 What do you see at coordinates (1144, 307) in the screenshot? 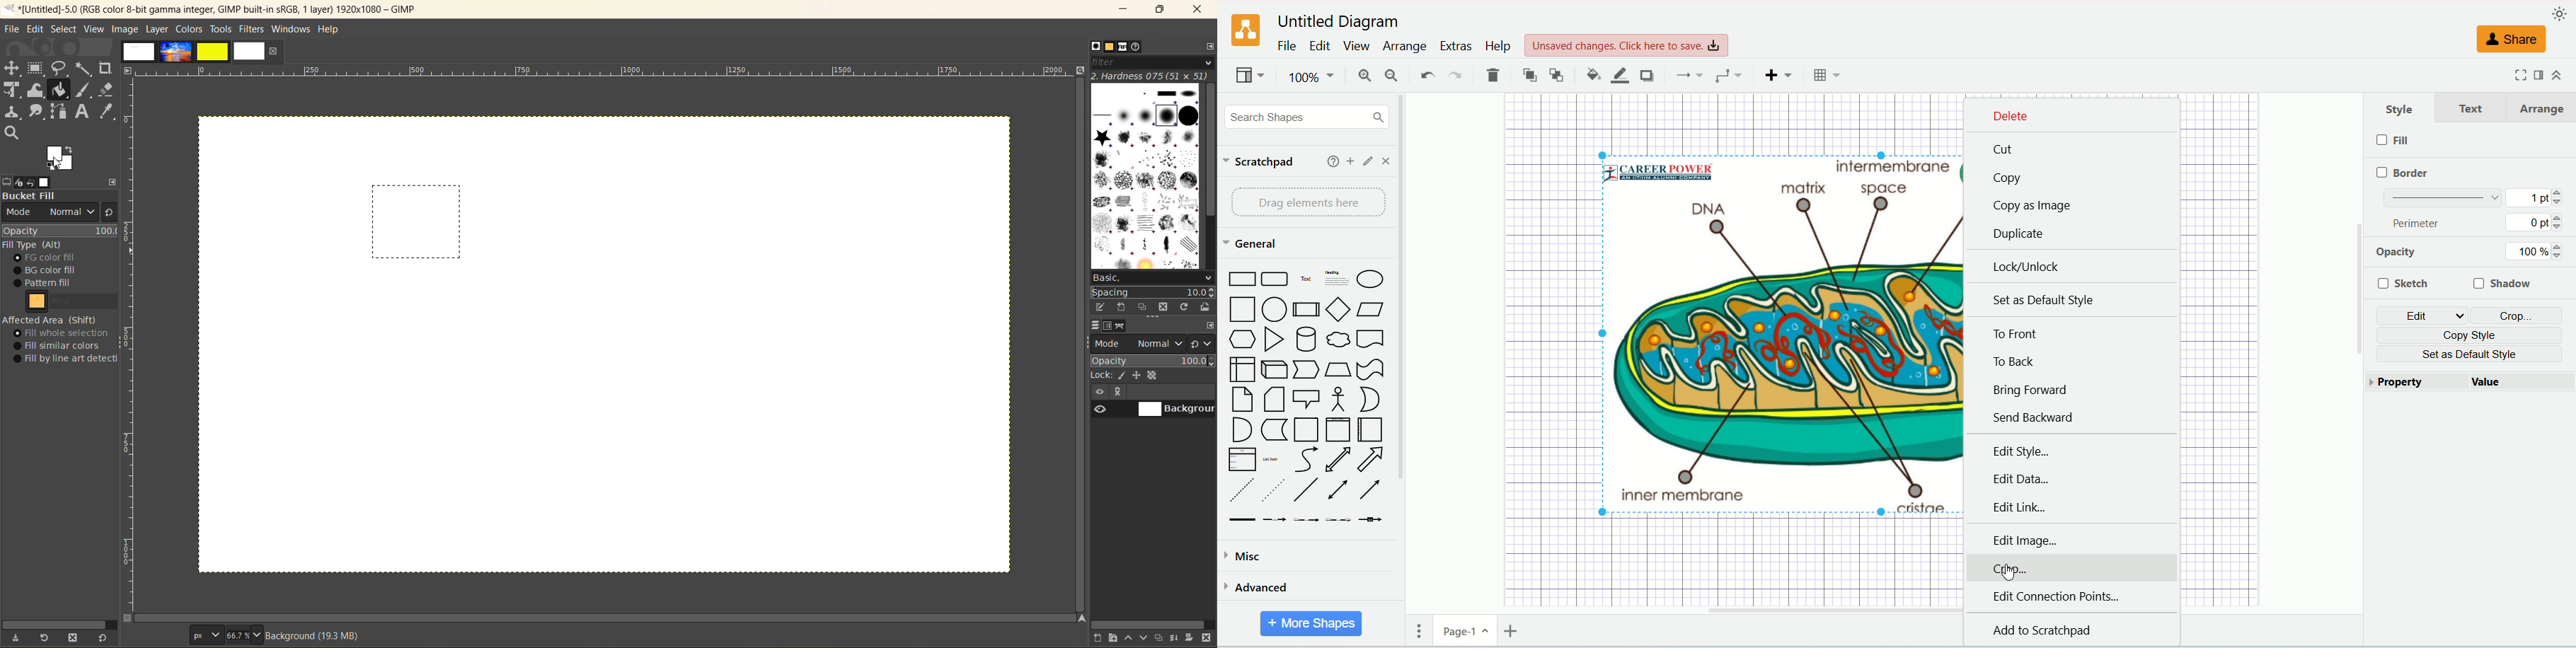
I see `duplicate this brush` at bounding box center [1144, 307].